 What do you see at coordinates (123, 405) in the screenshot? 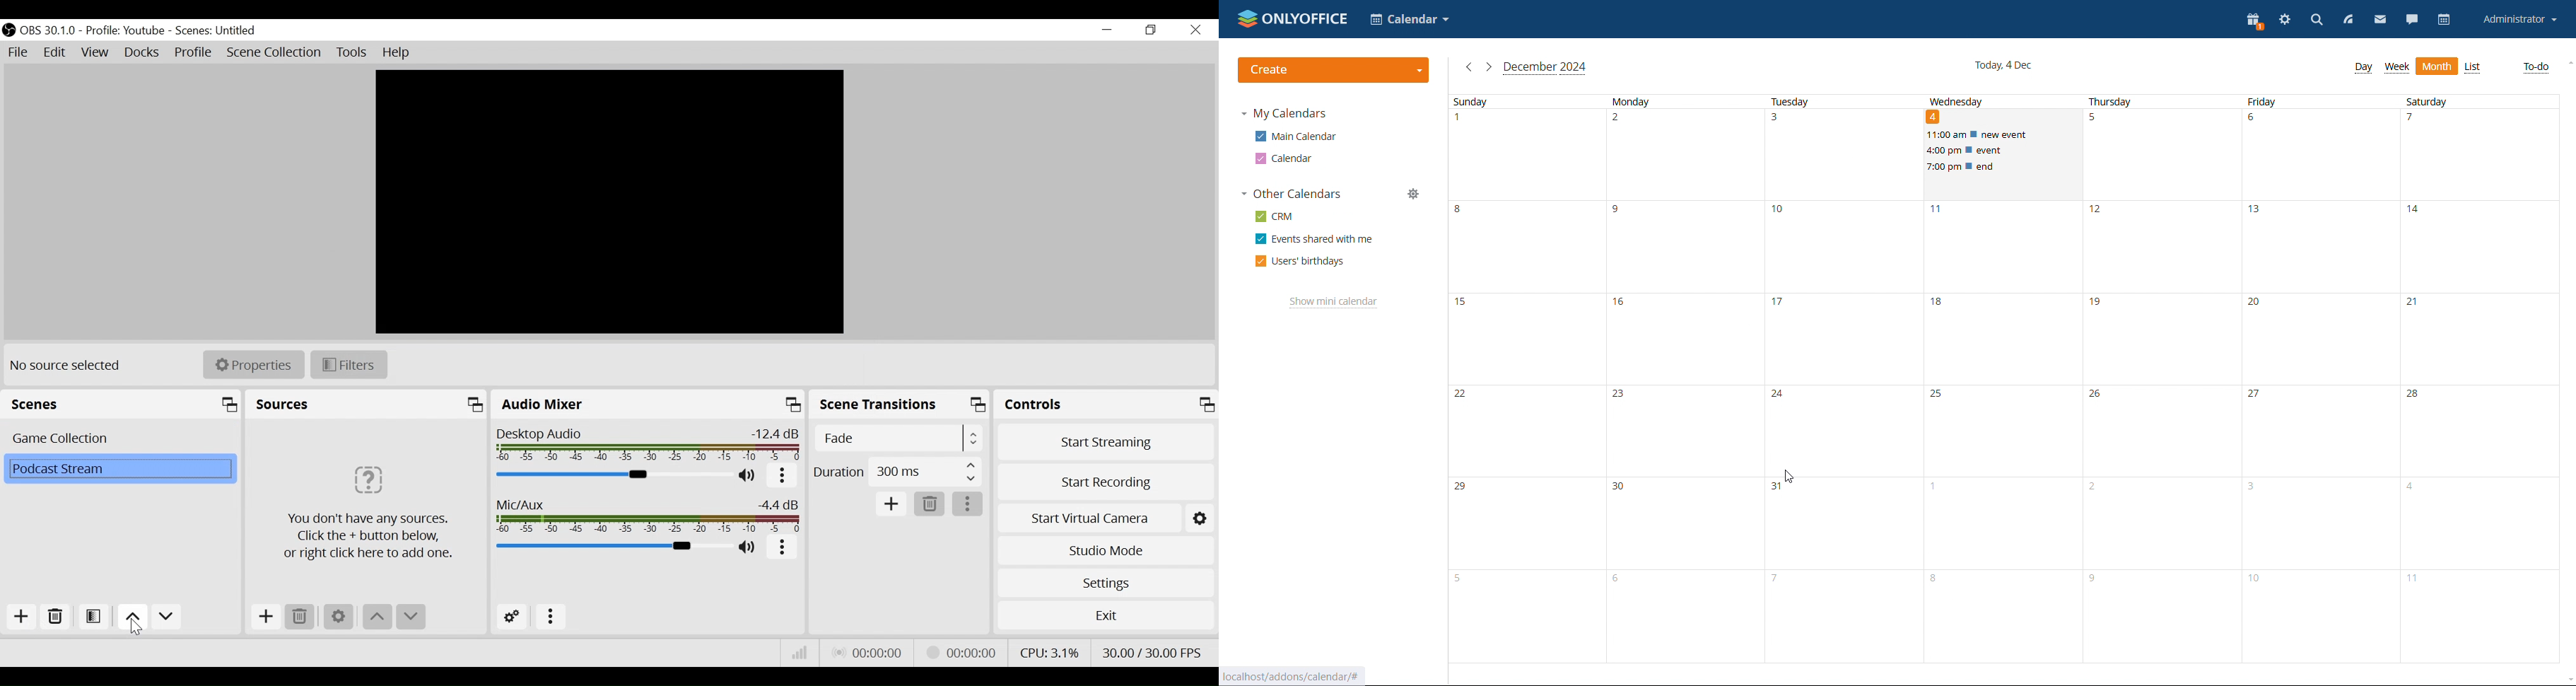
I see `Scenes panel` at bounding box center [123, 405].